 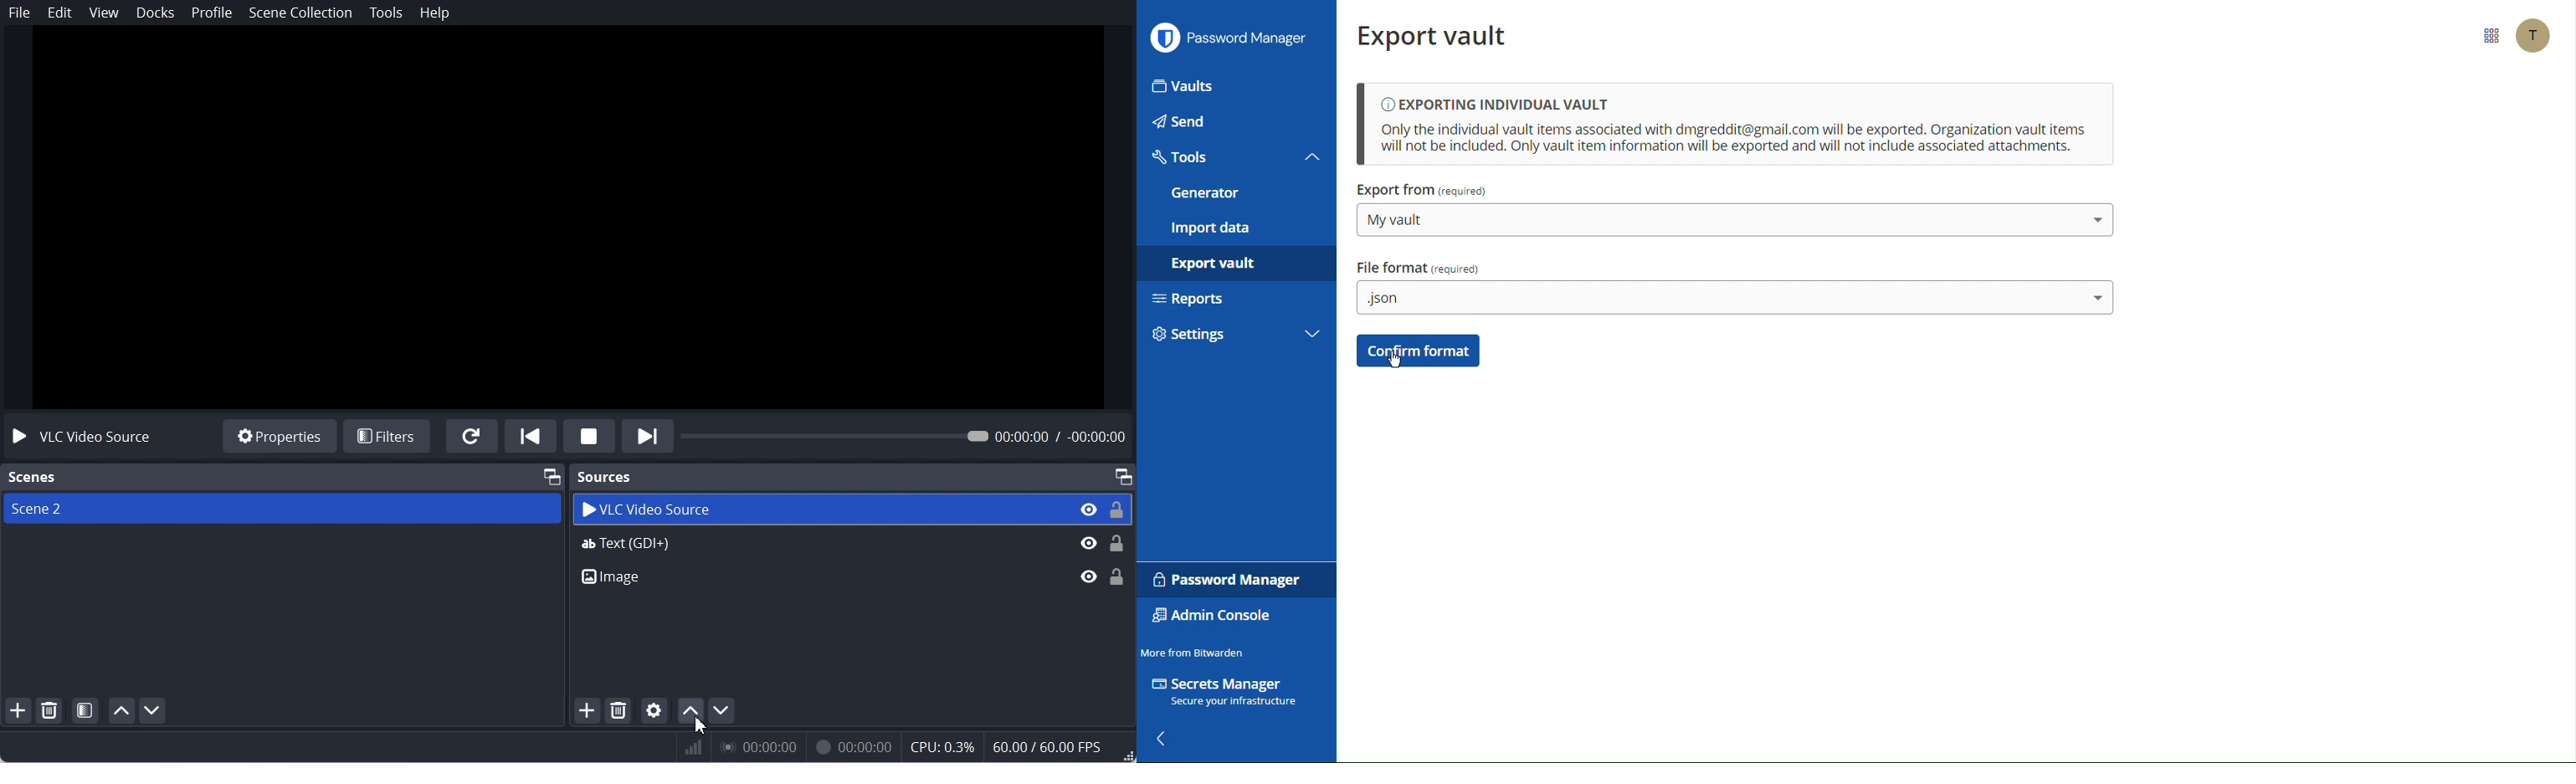 I want to click on Numeric Result, so click(x=906, y=750).